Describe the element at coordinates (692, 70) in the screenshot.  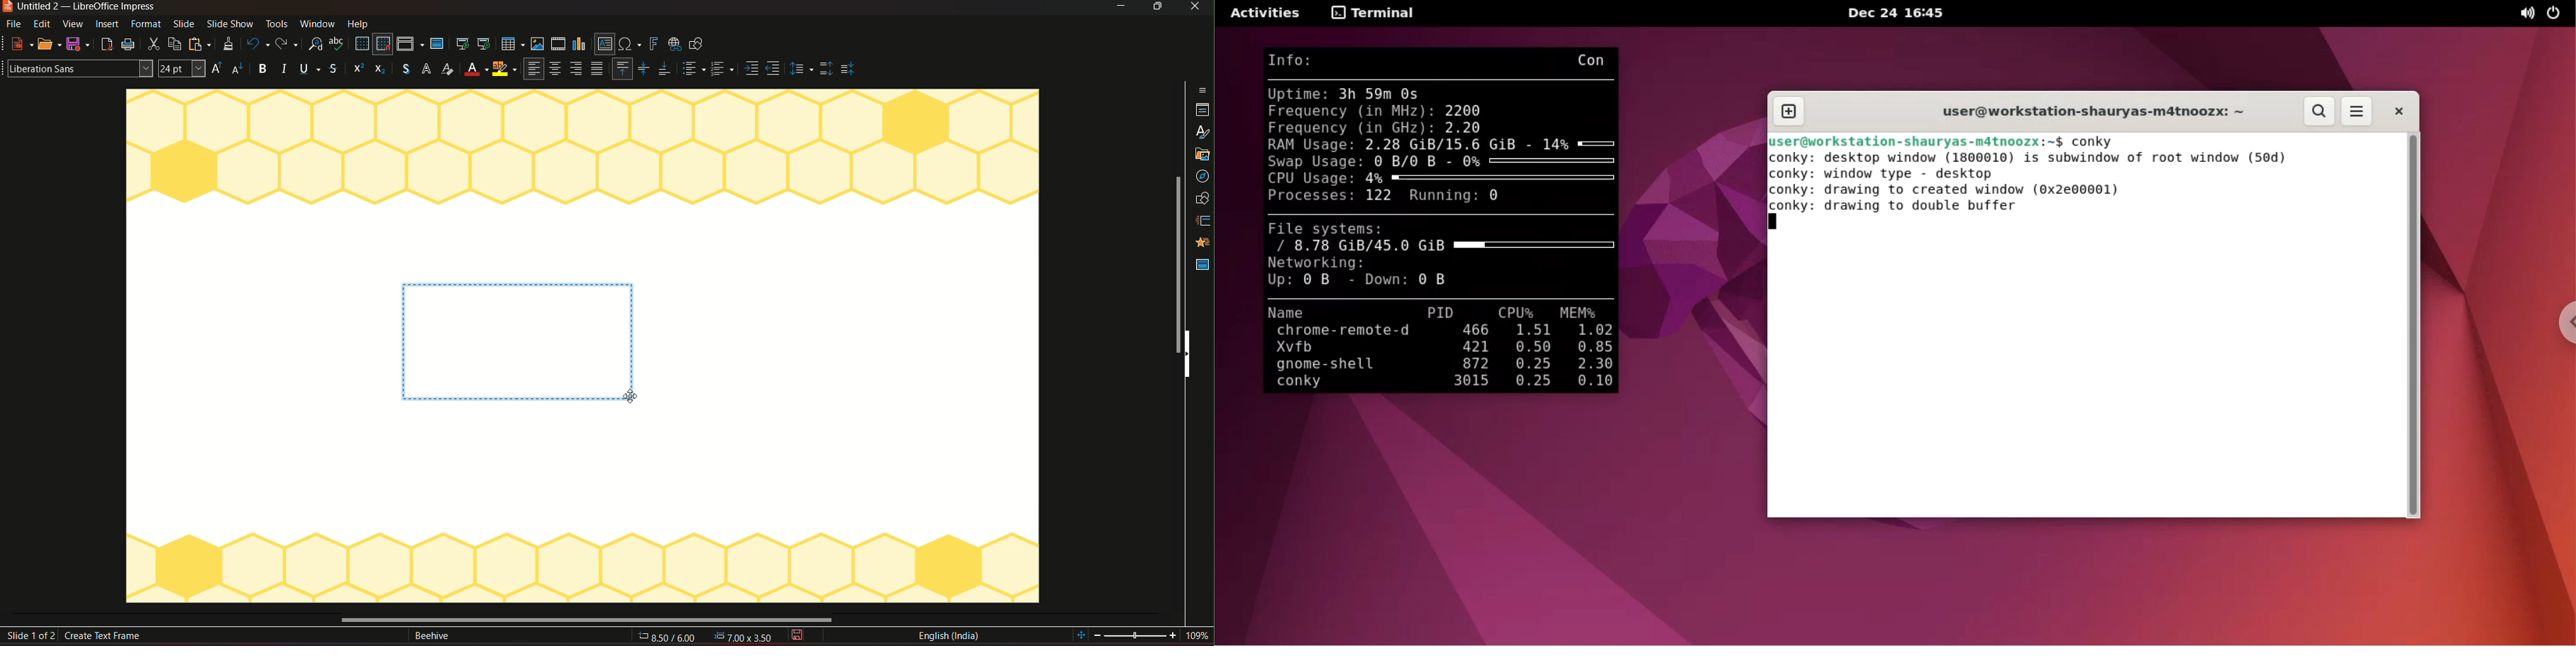
I see `paragraph style 1` at that location.